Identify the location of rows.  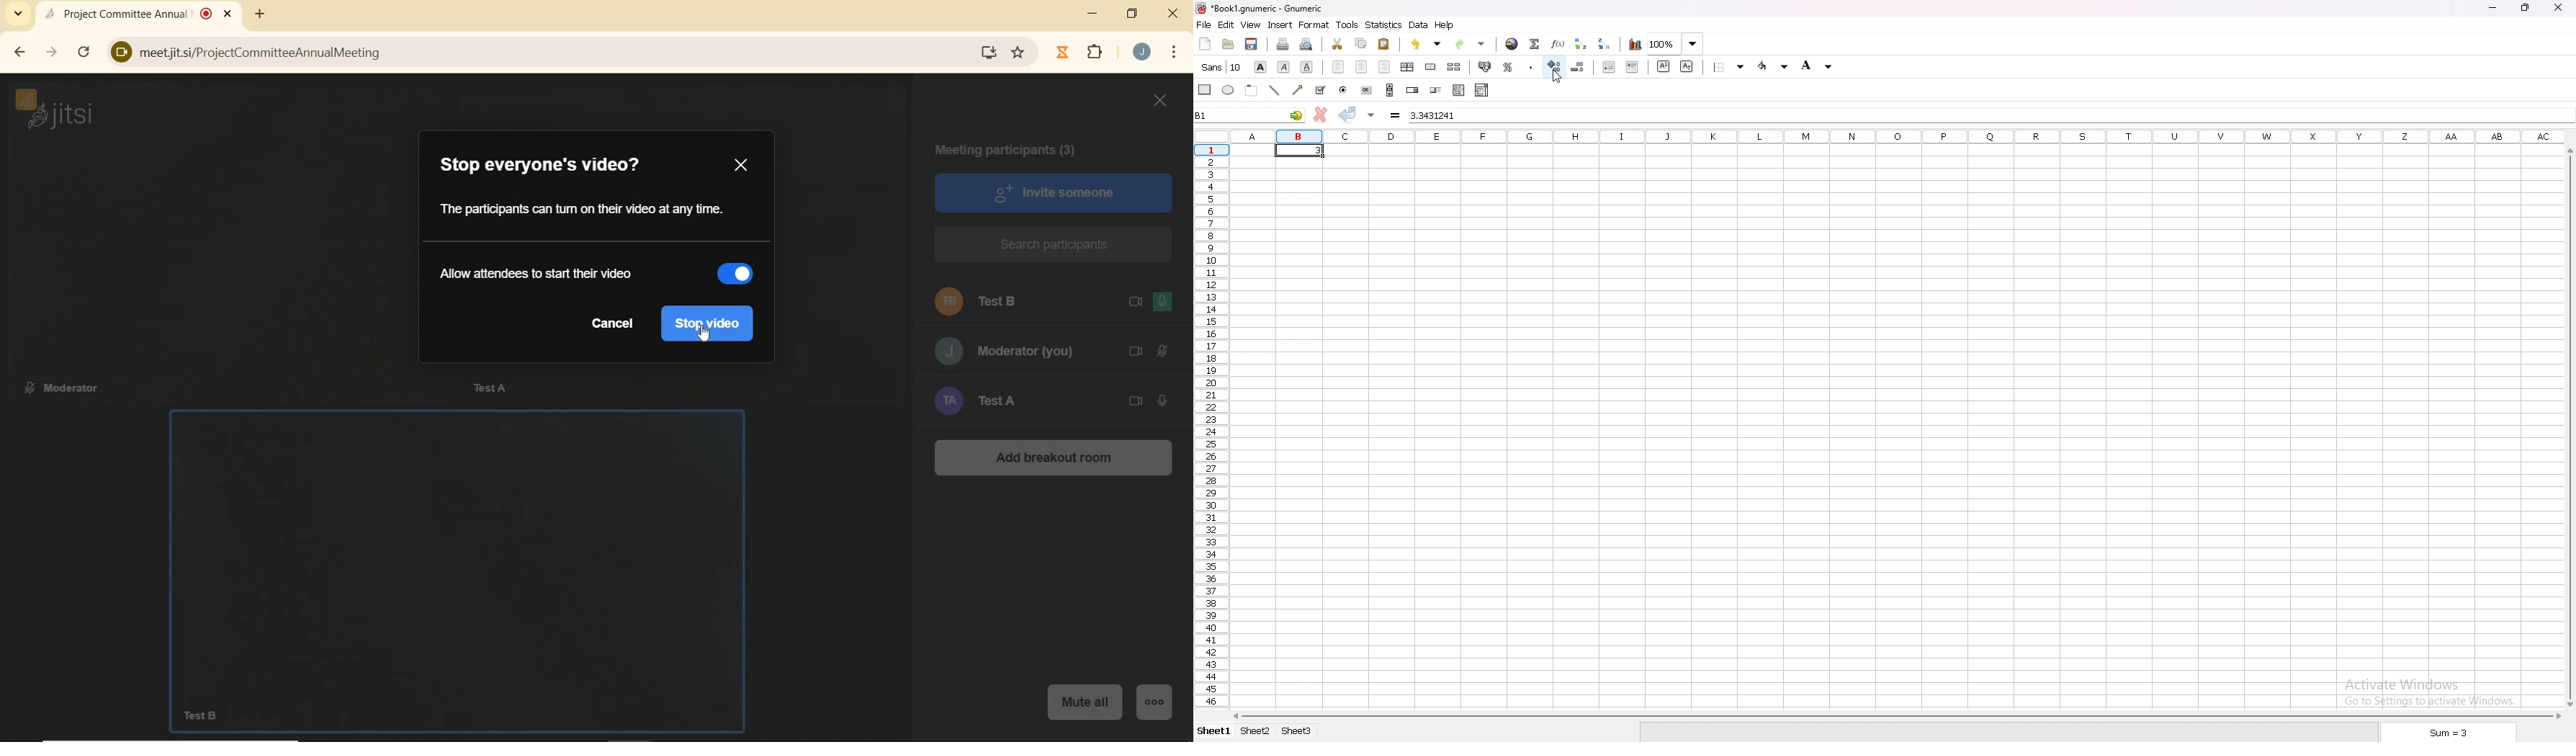
(1211, 426).